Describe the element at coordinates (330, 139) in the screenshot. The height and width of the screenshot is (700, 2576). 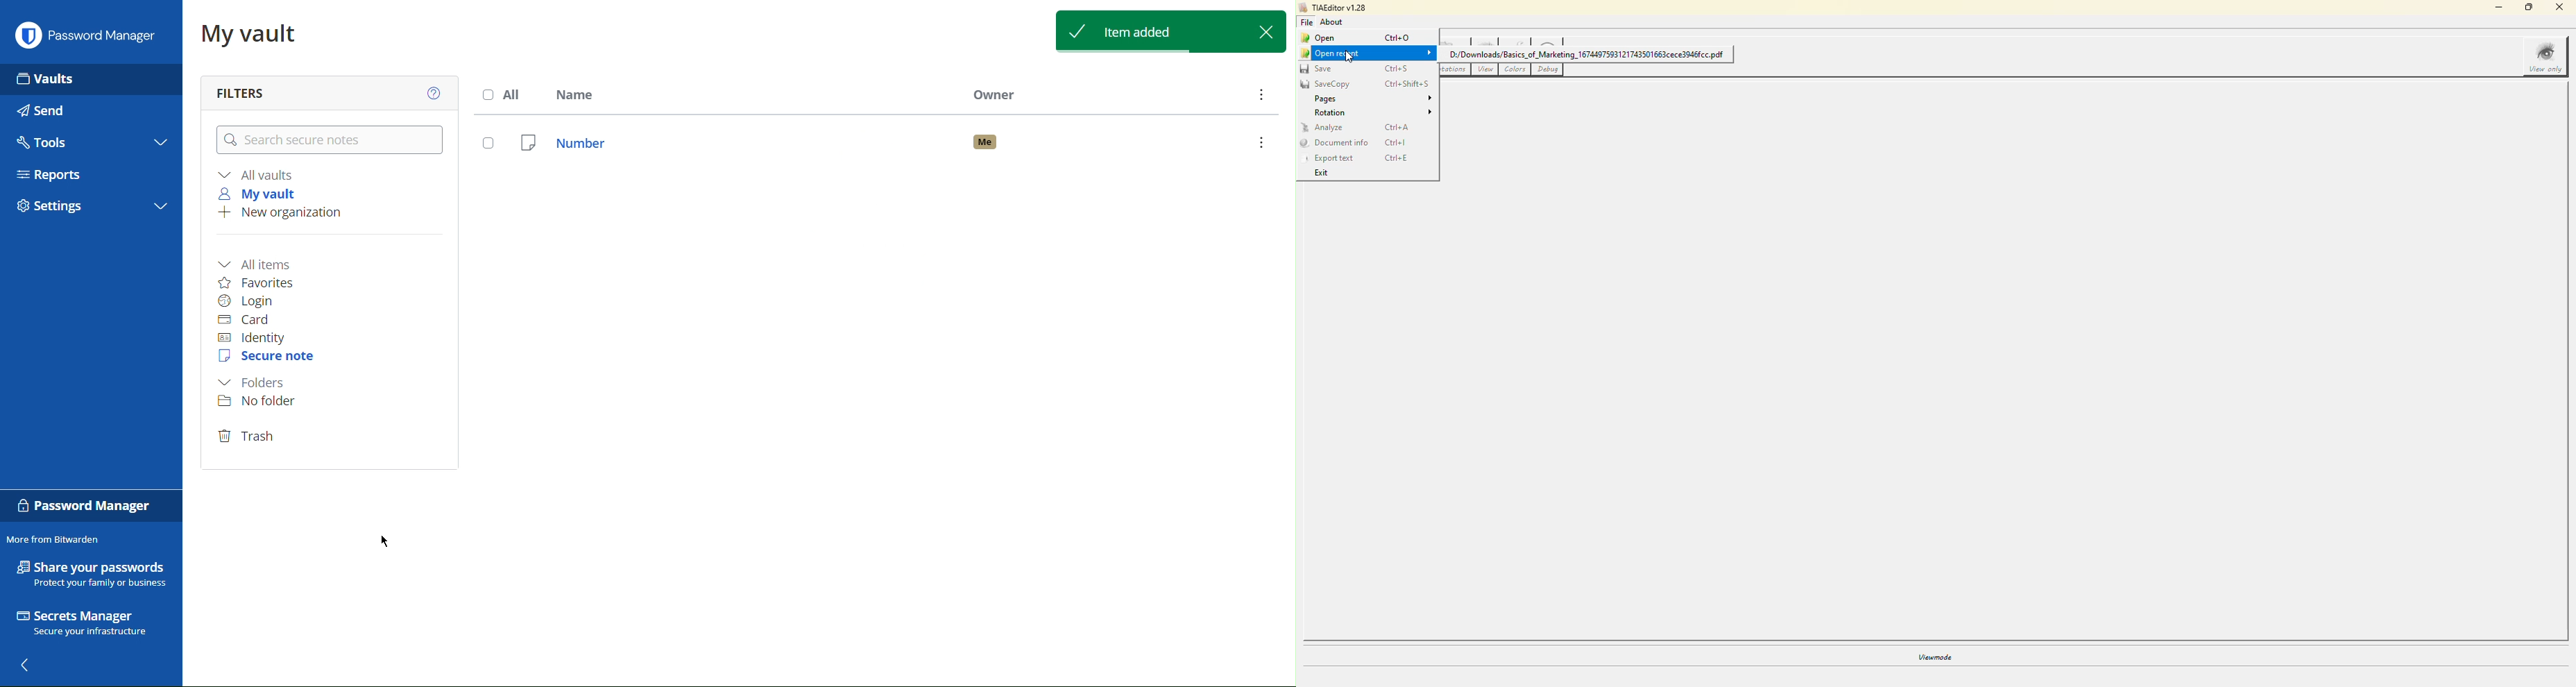
I see `Search logins` at that location.